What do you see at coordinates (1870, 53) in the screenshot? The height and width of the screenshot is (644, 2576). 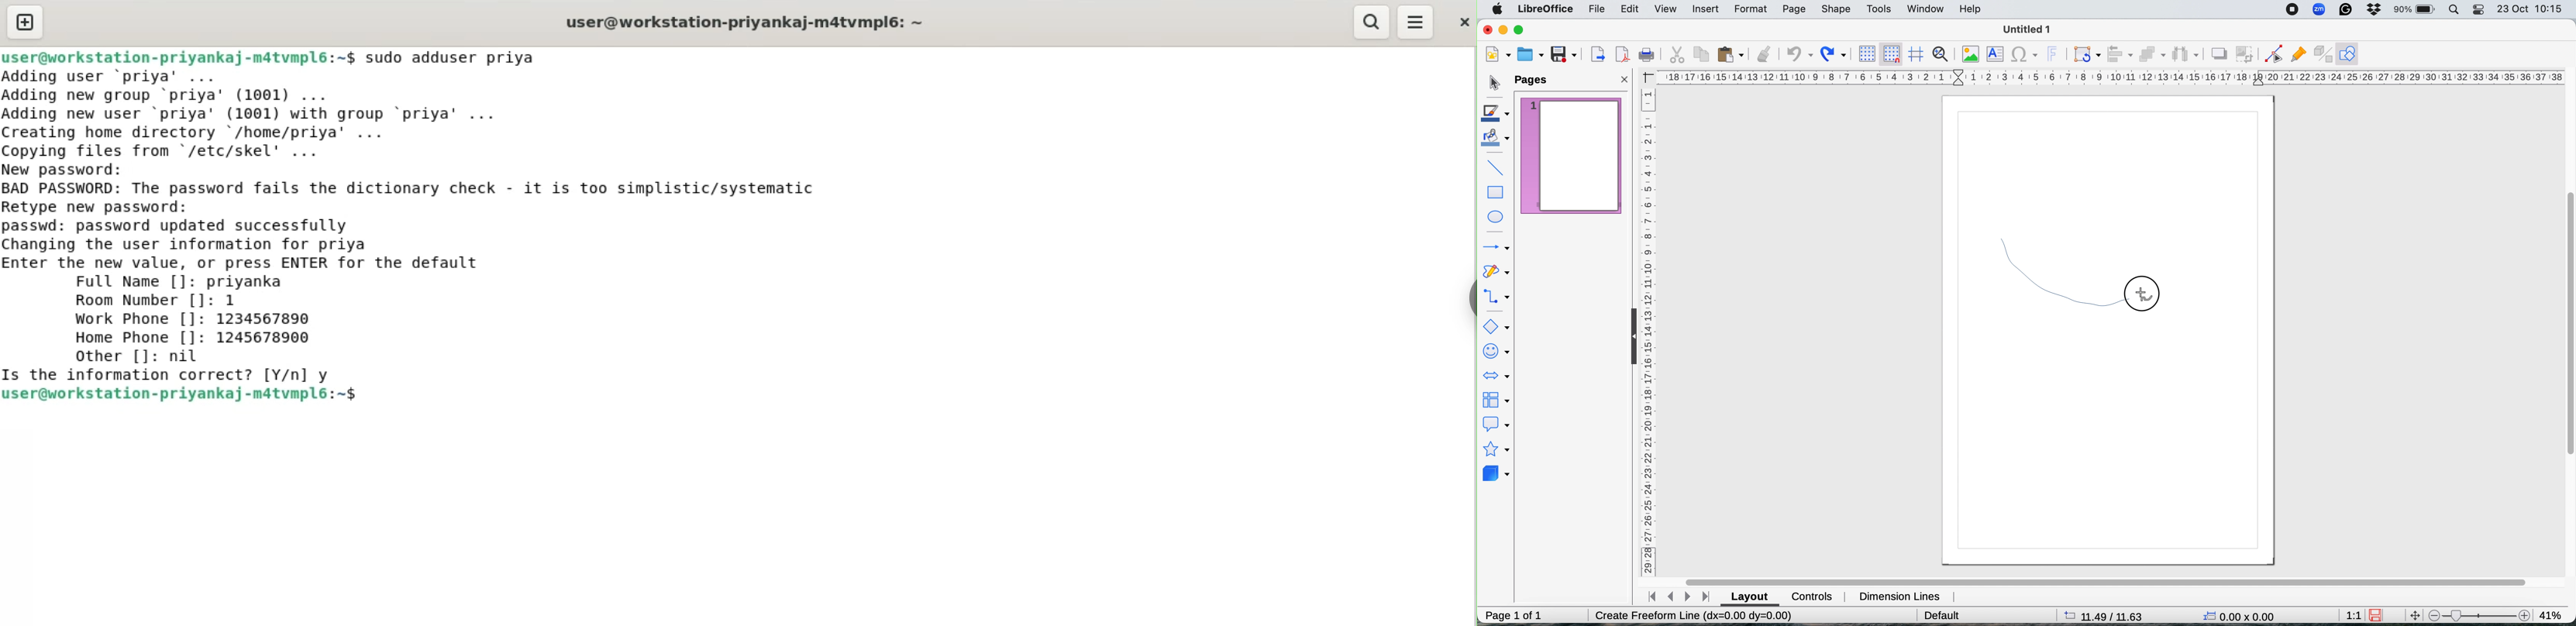 I see `display grid` at bounding box center [1870, 53].